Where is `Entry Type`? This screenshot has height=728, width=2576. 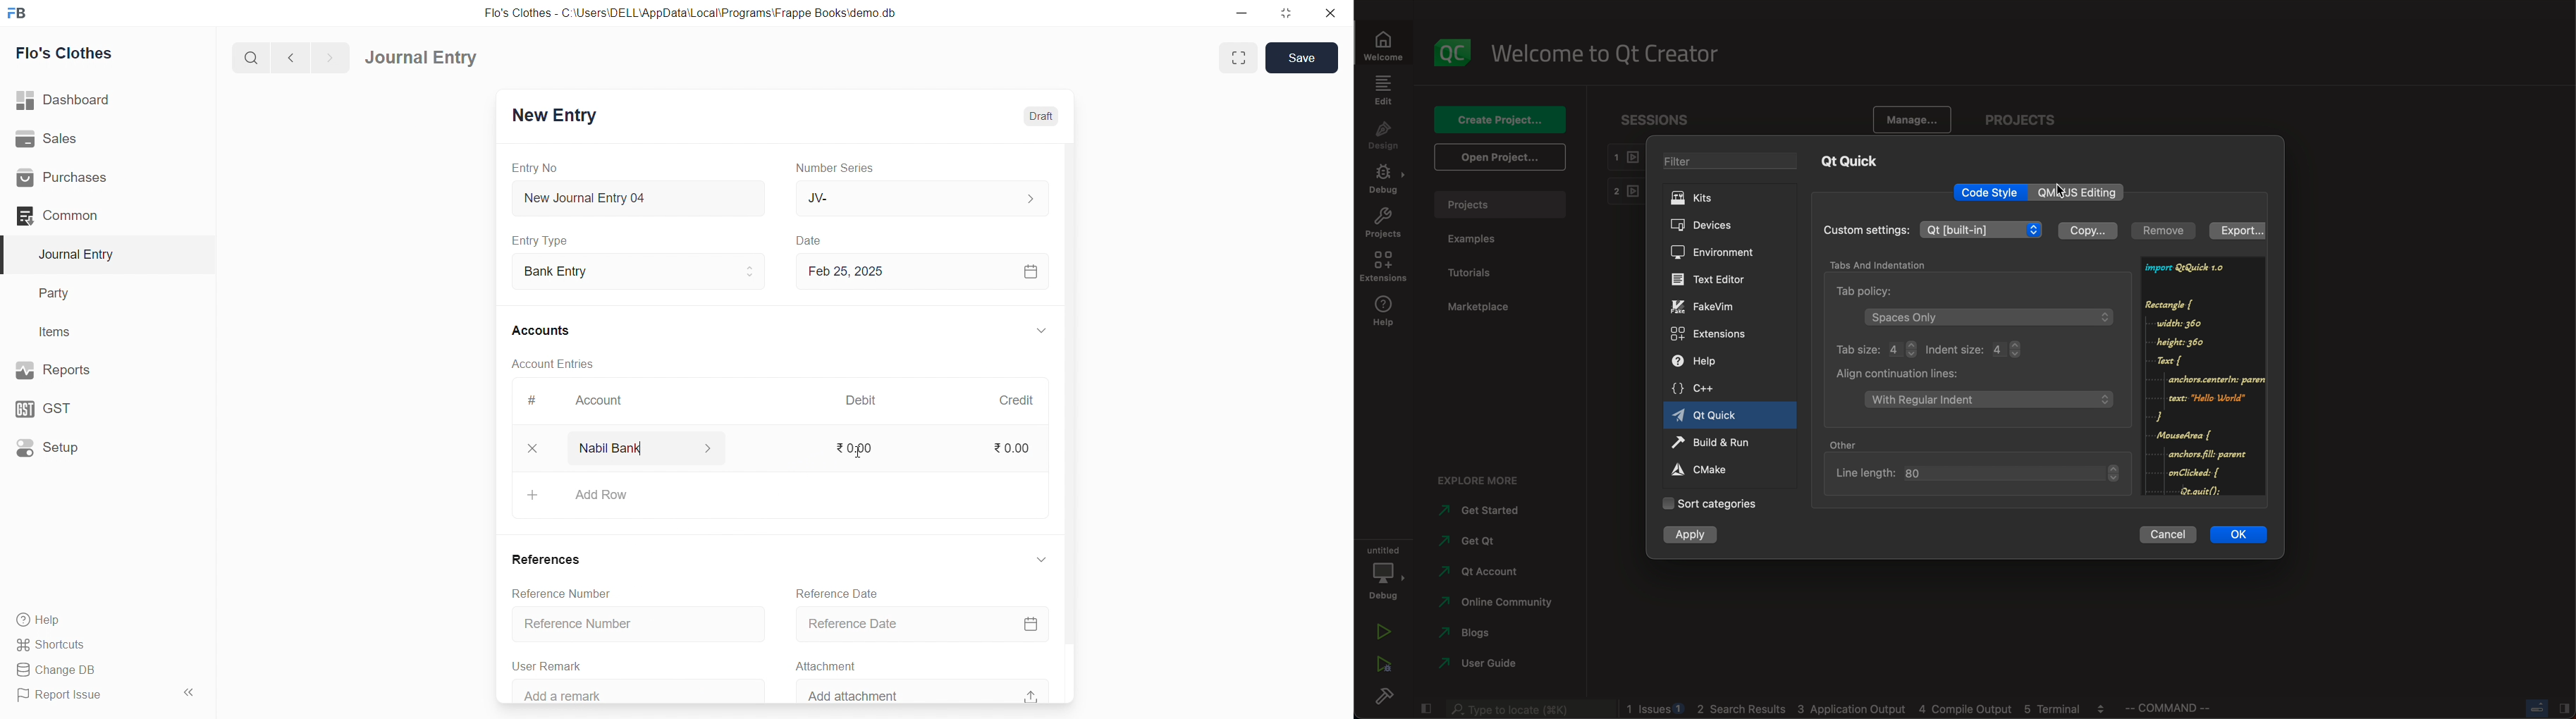
Entry Type is located at coordinates (540, 240).